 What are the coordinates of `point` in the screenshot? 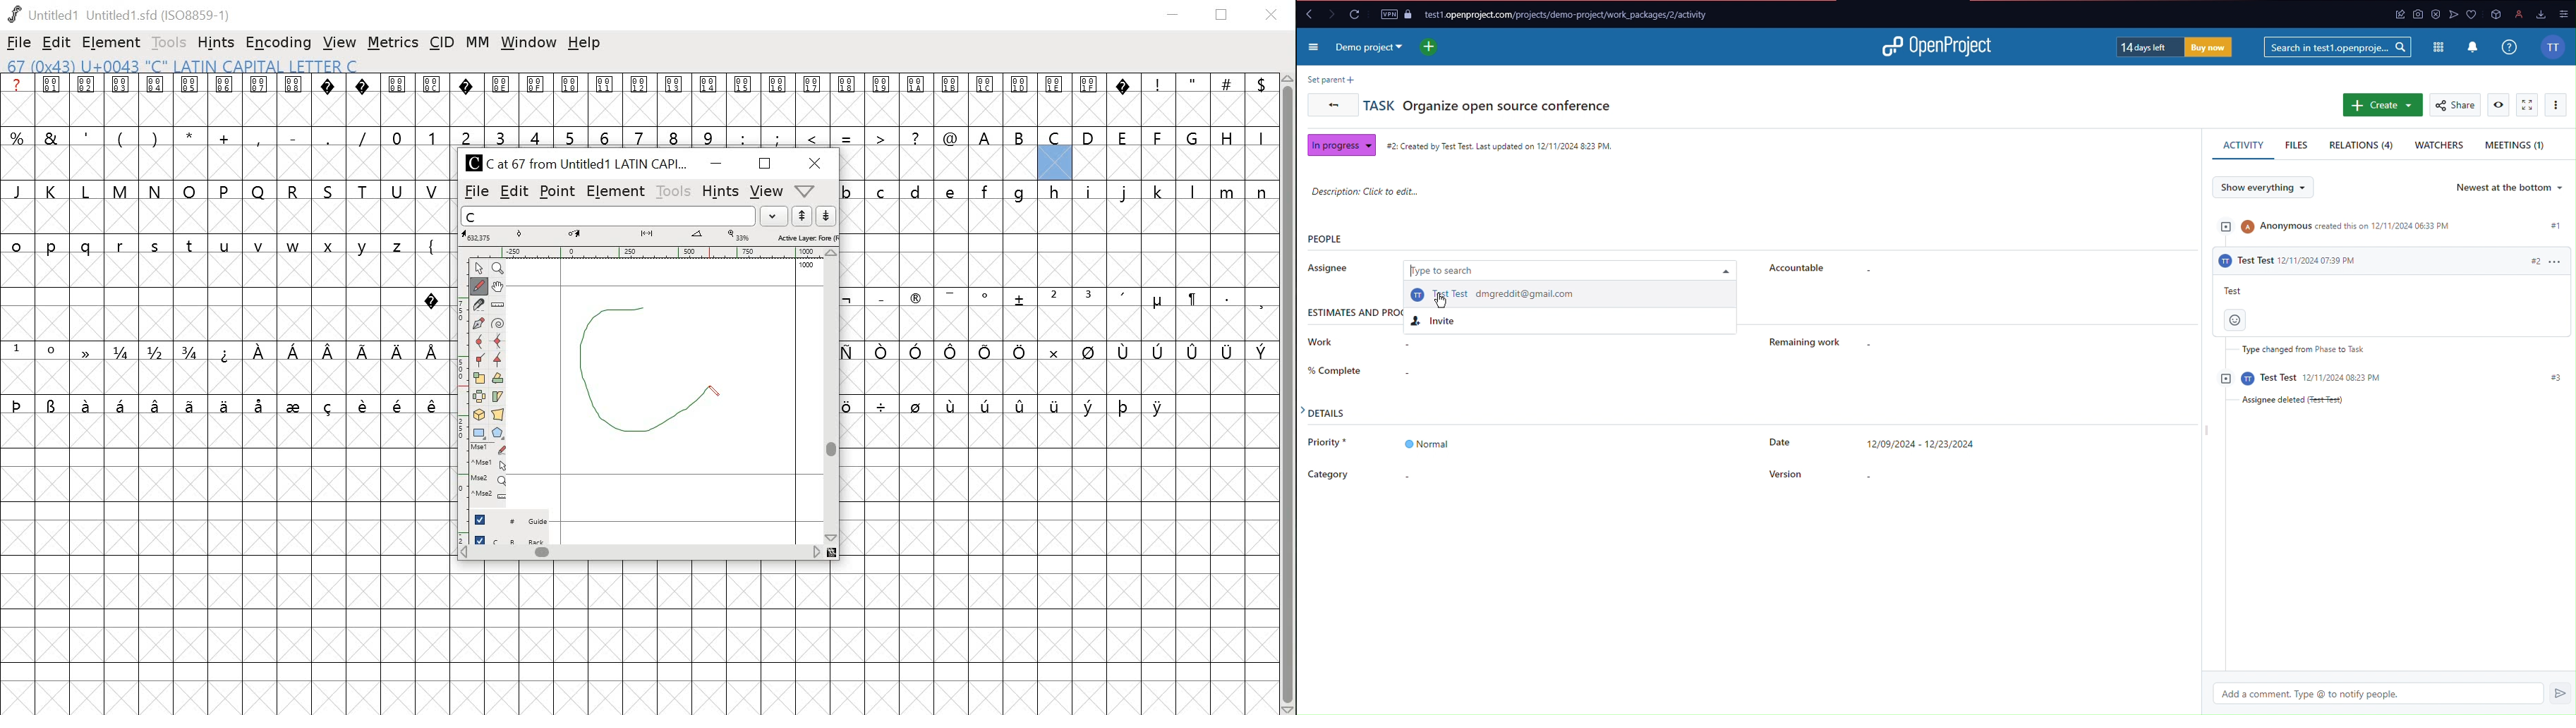 It's located at (558, 190).